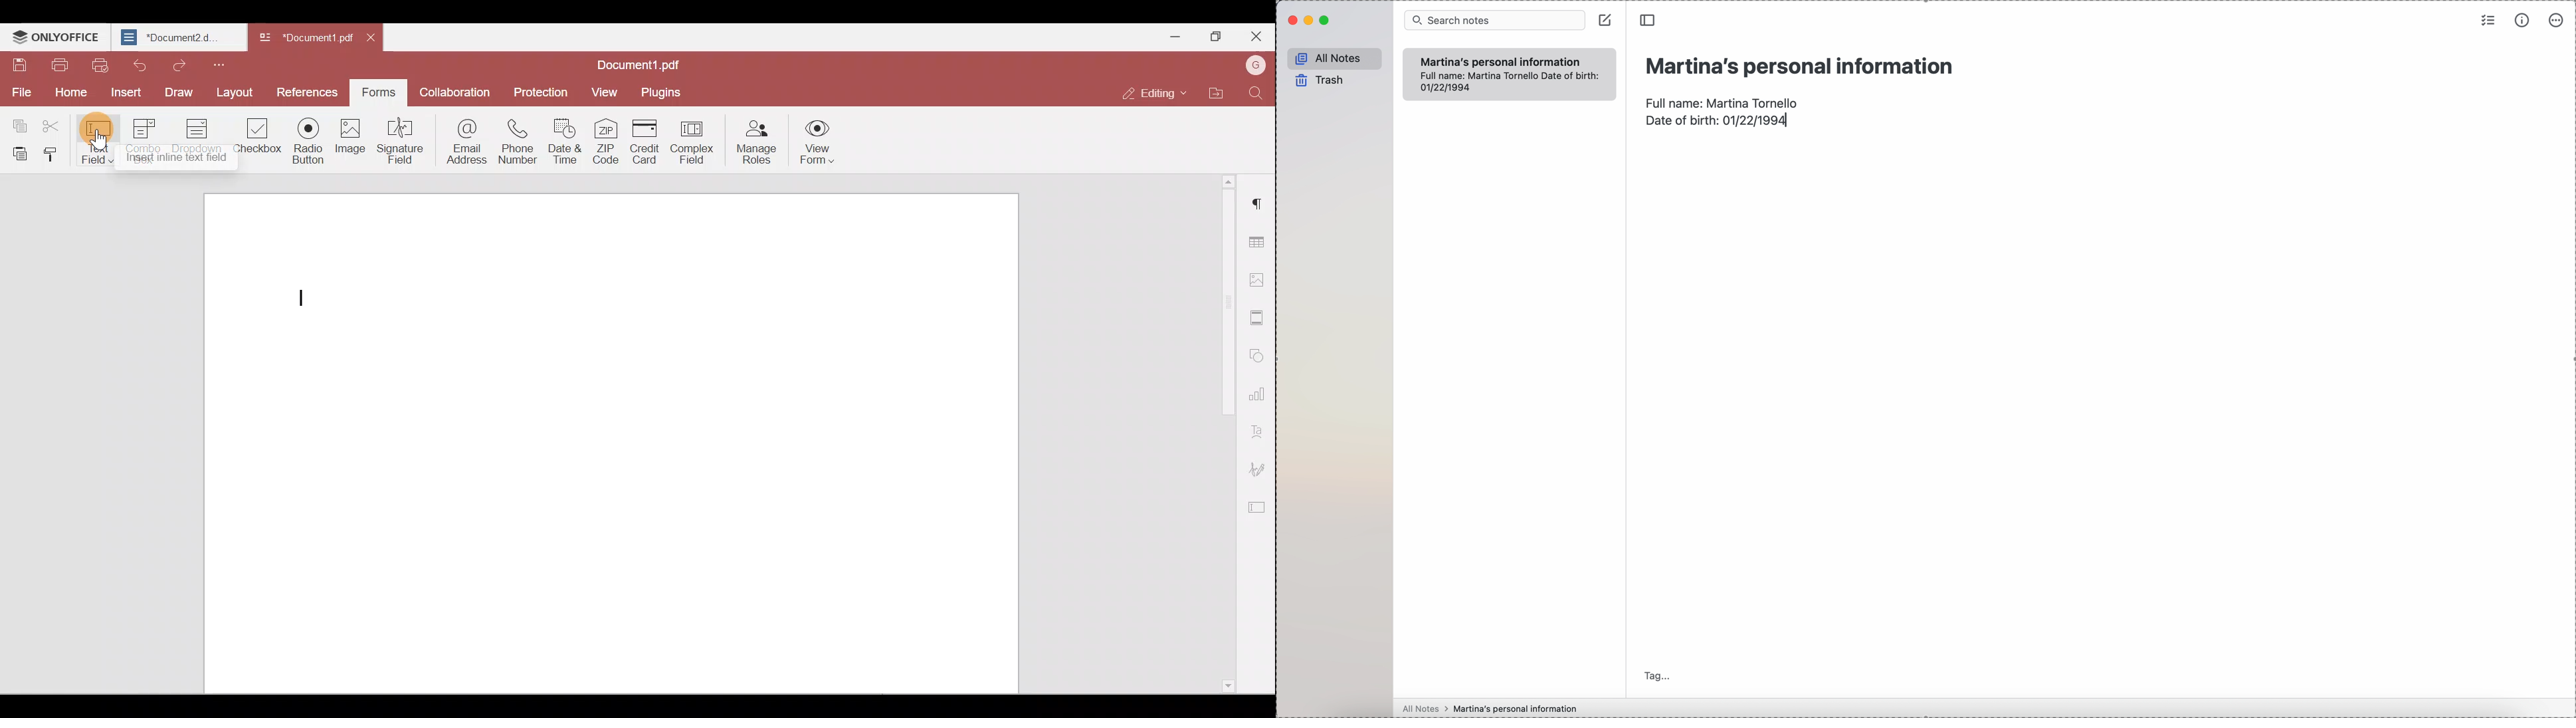  I want to click on Close, so click(1256, 35).